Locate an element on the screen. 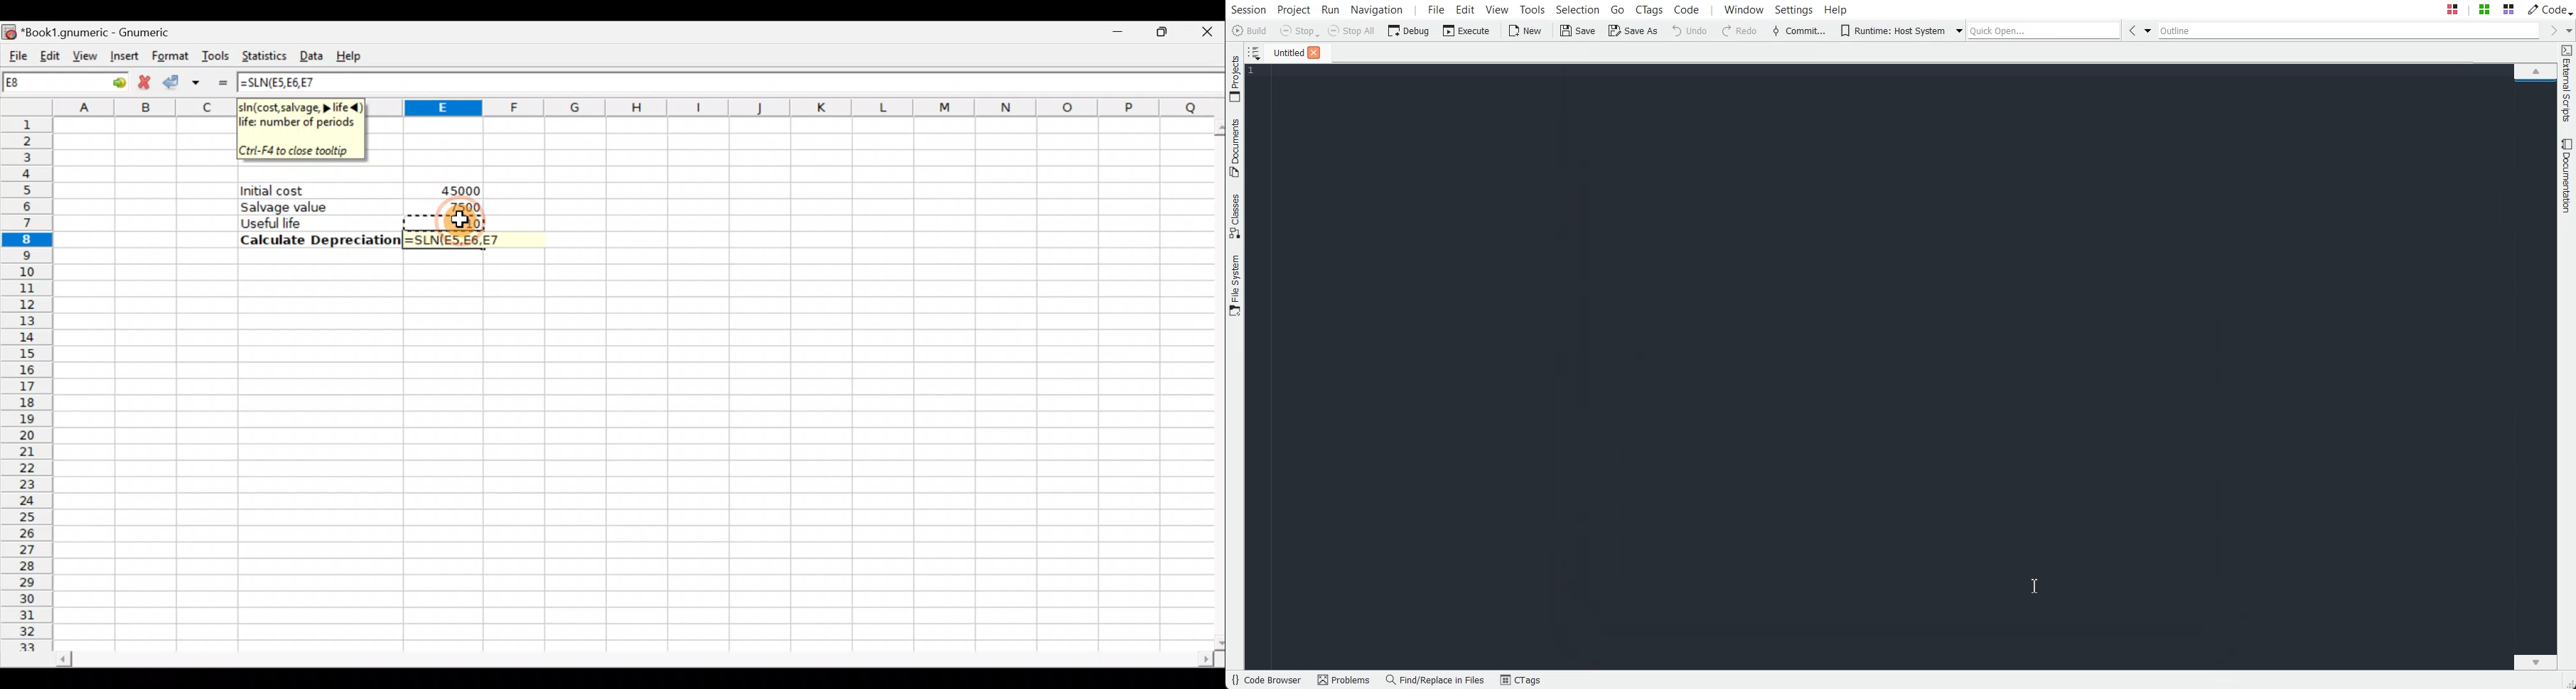 This screenshot has height=700, width=2576. Settings is located at coordinates (1797, 9).